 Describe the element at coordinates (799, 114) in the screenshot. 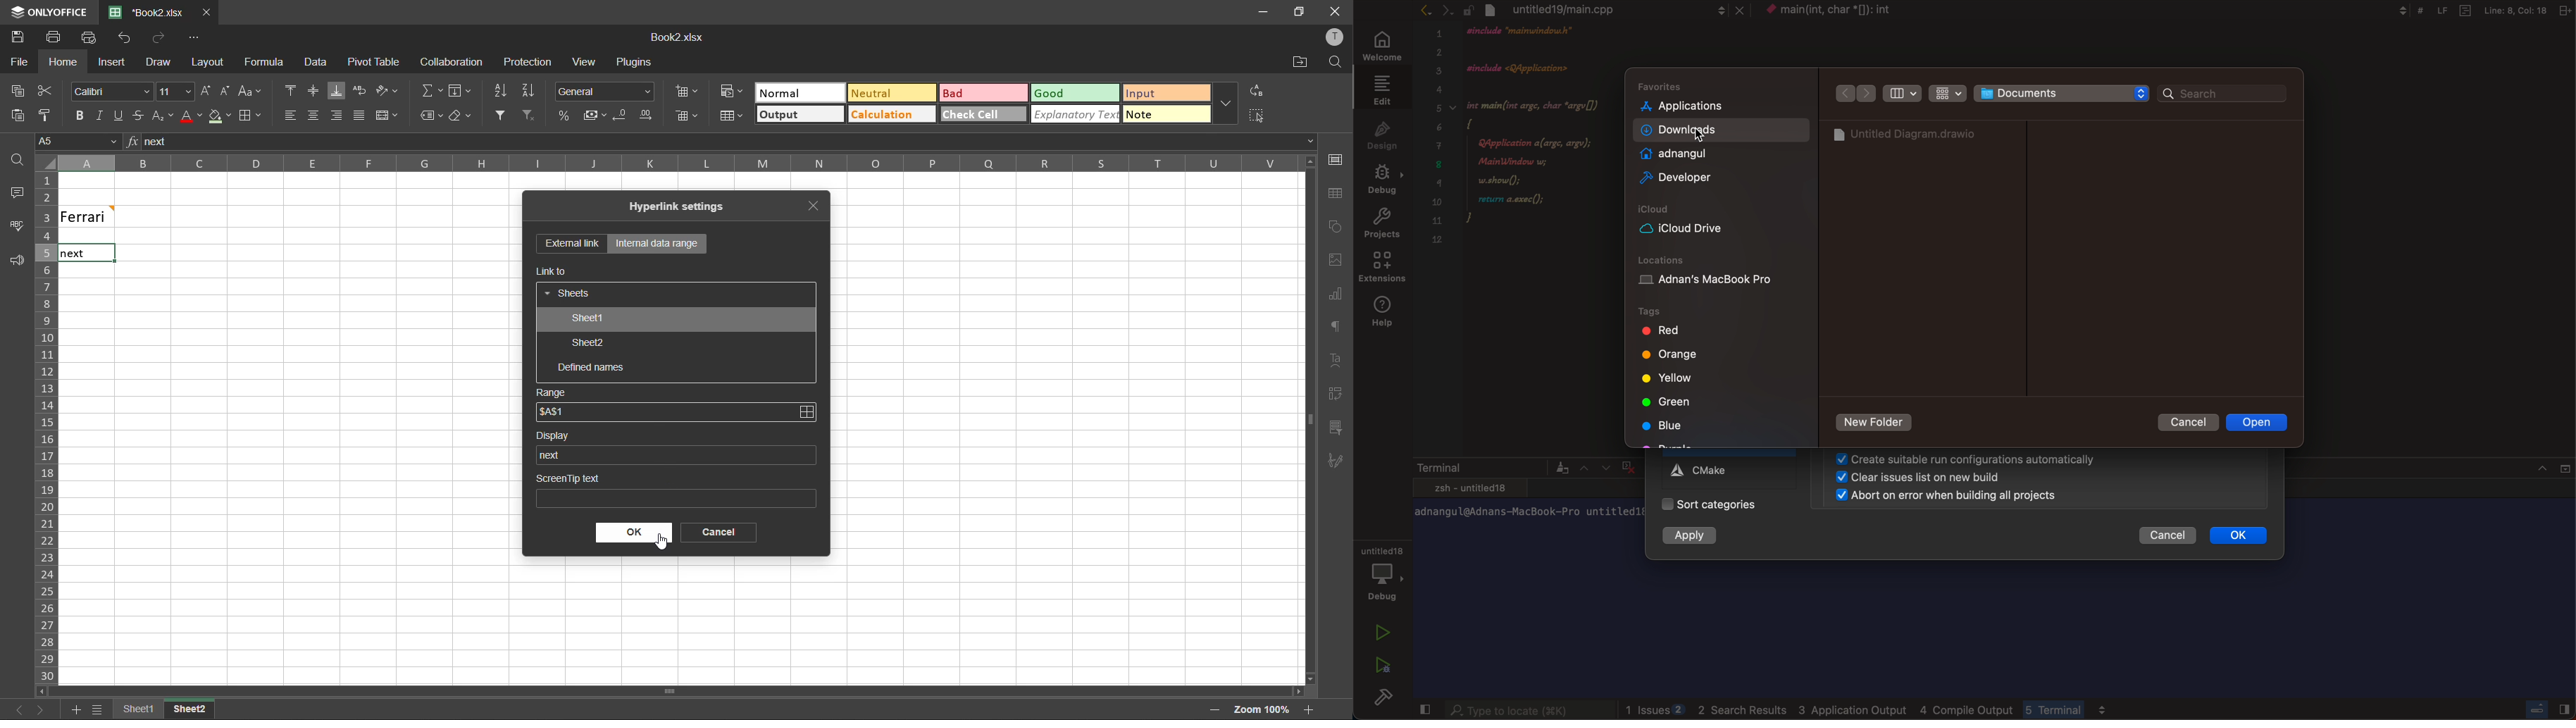

I see `output` at that location.